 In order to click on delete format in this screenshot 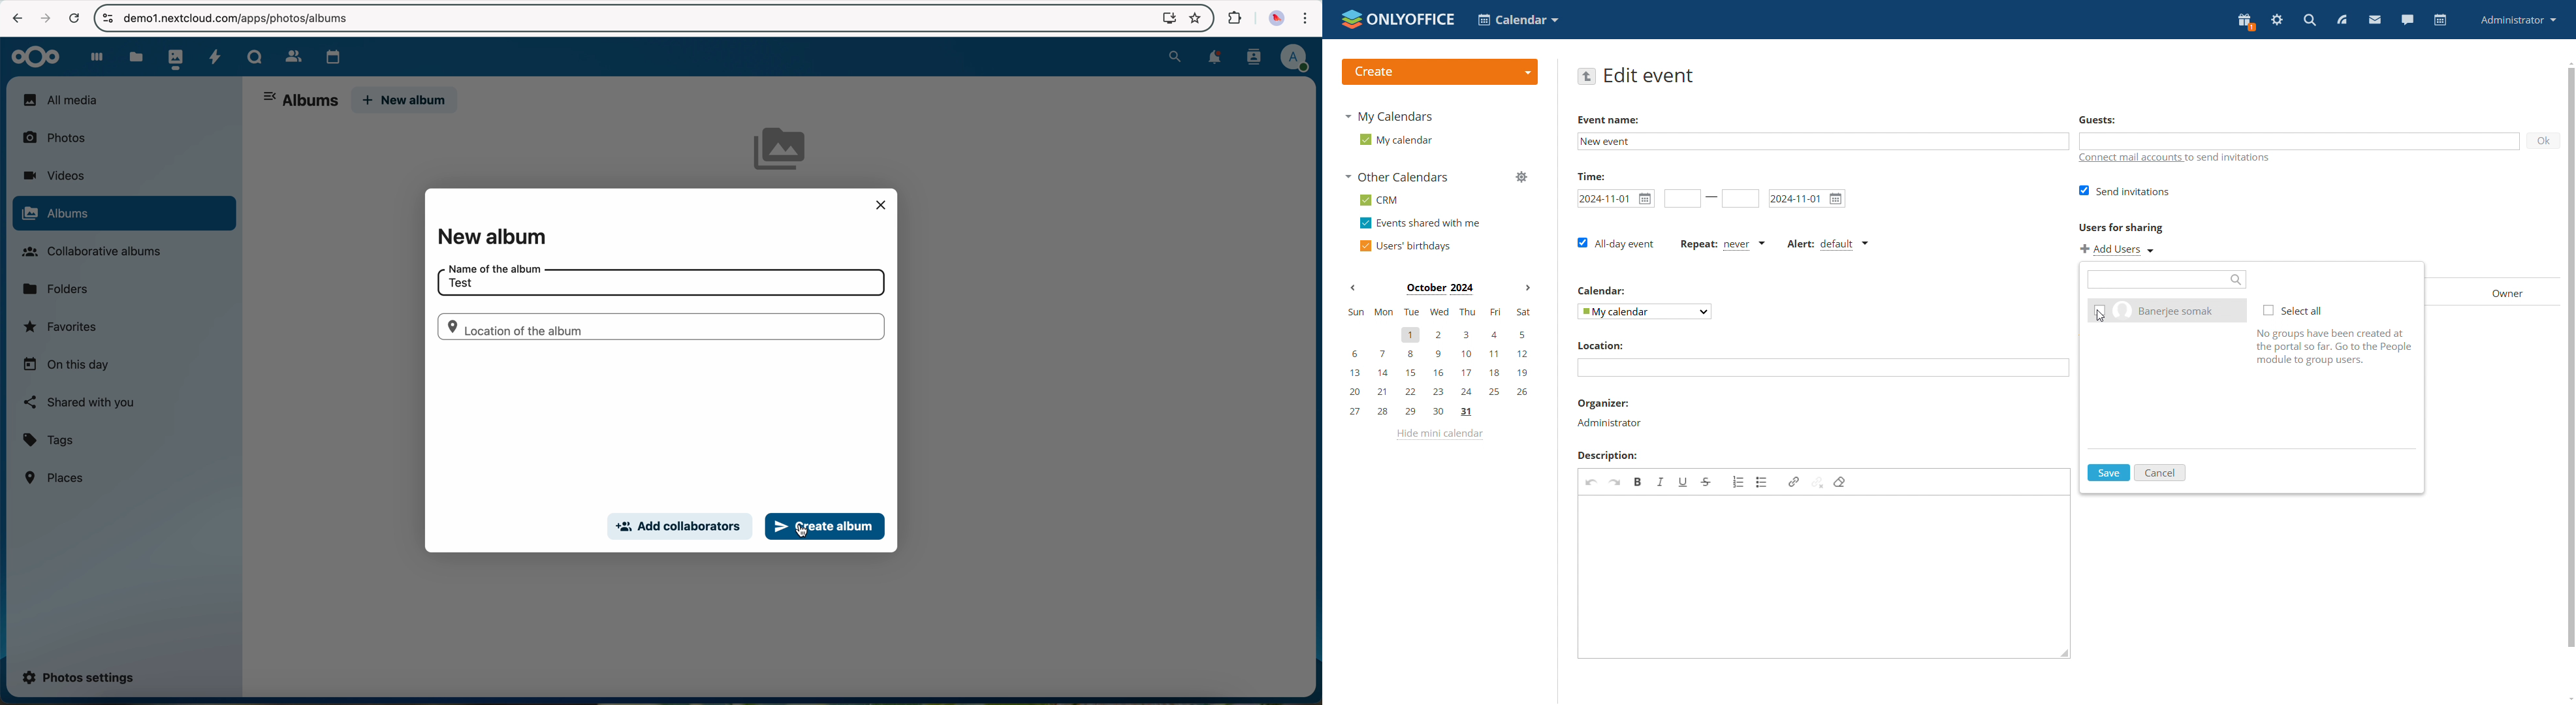, I will do `click(1839, 482)`.